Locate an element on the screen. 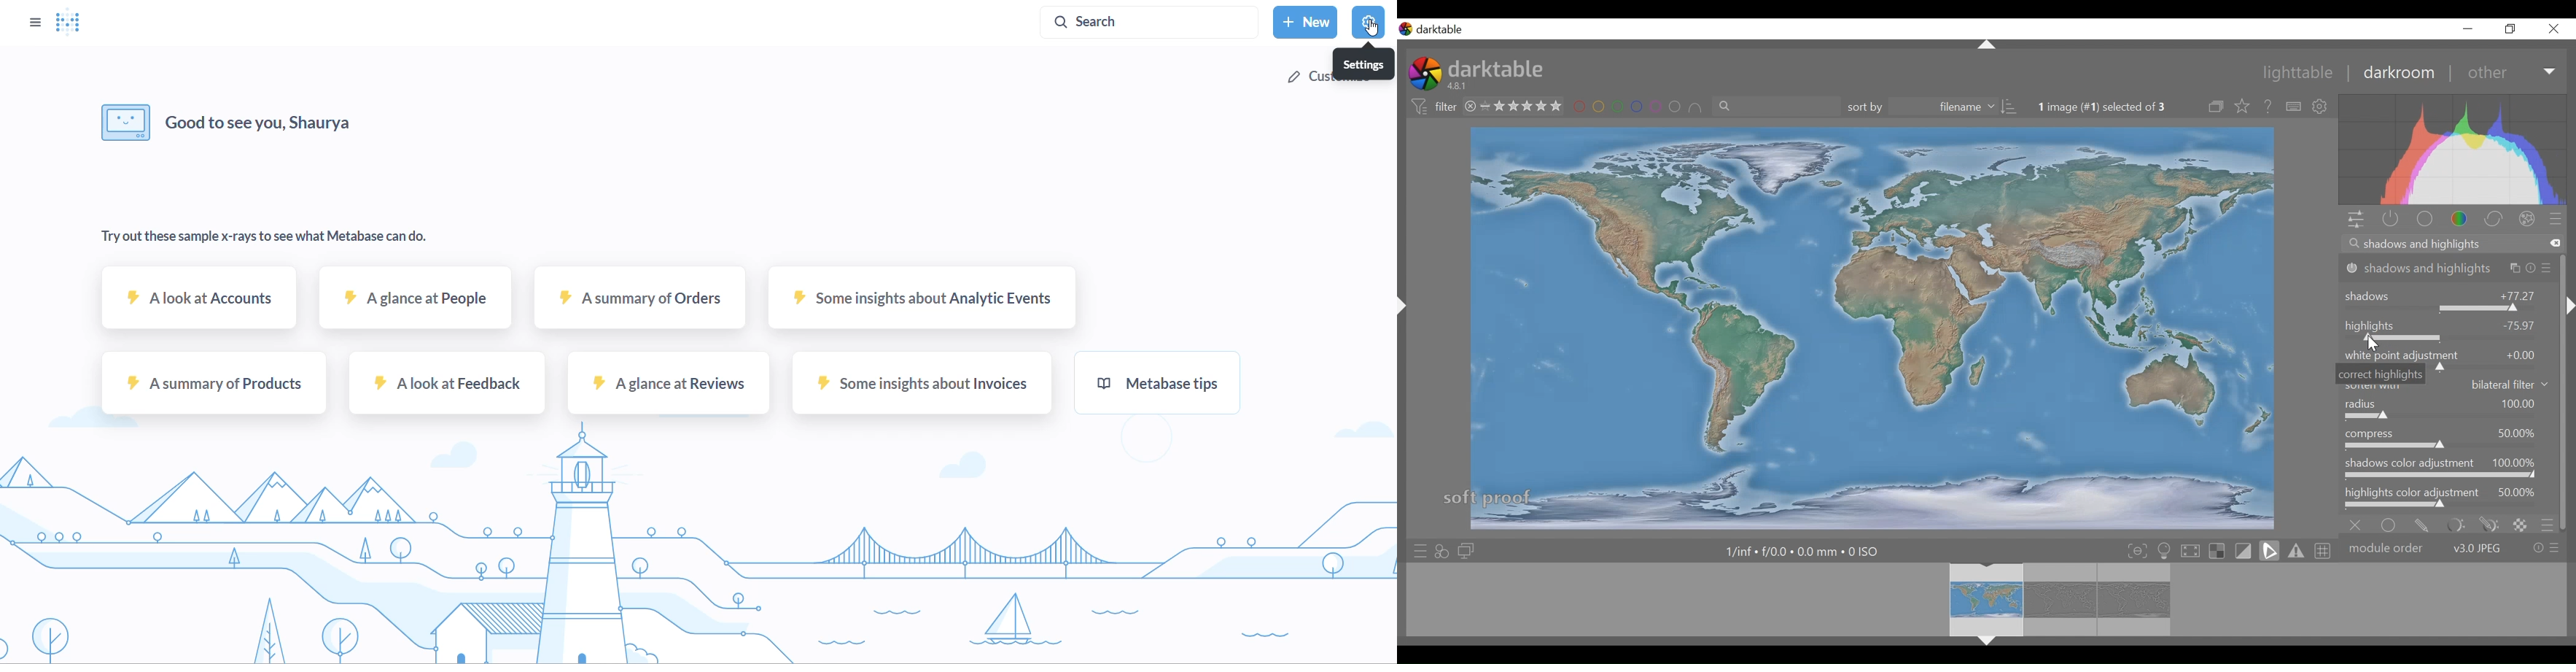  Customize is located at coordinates (1307, 77).